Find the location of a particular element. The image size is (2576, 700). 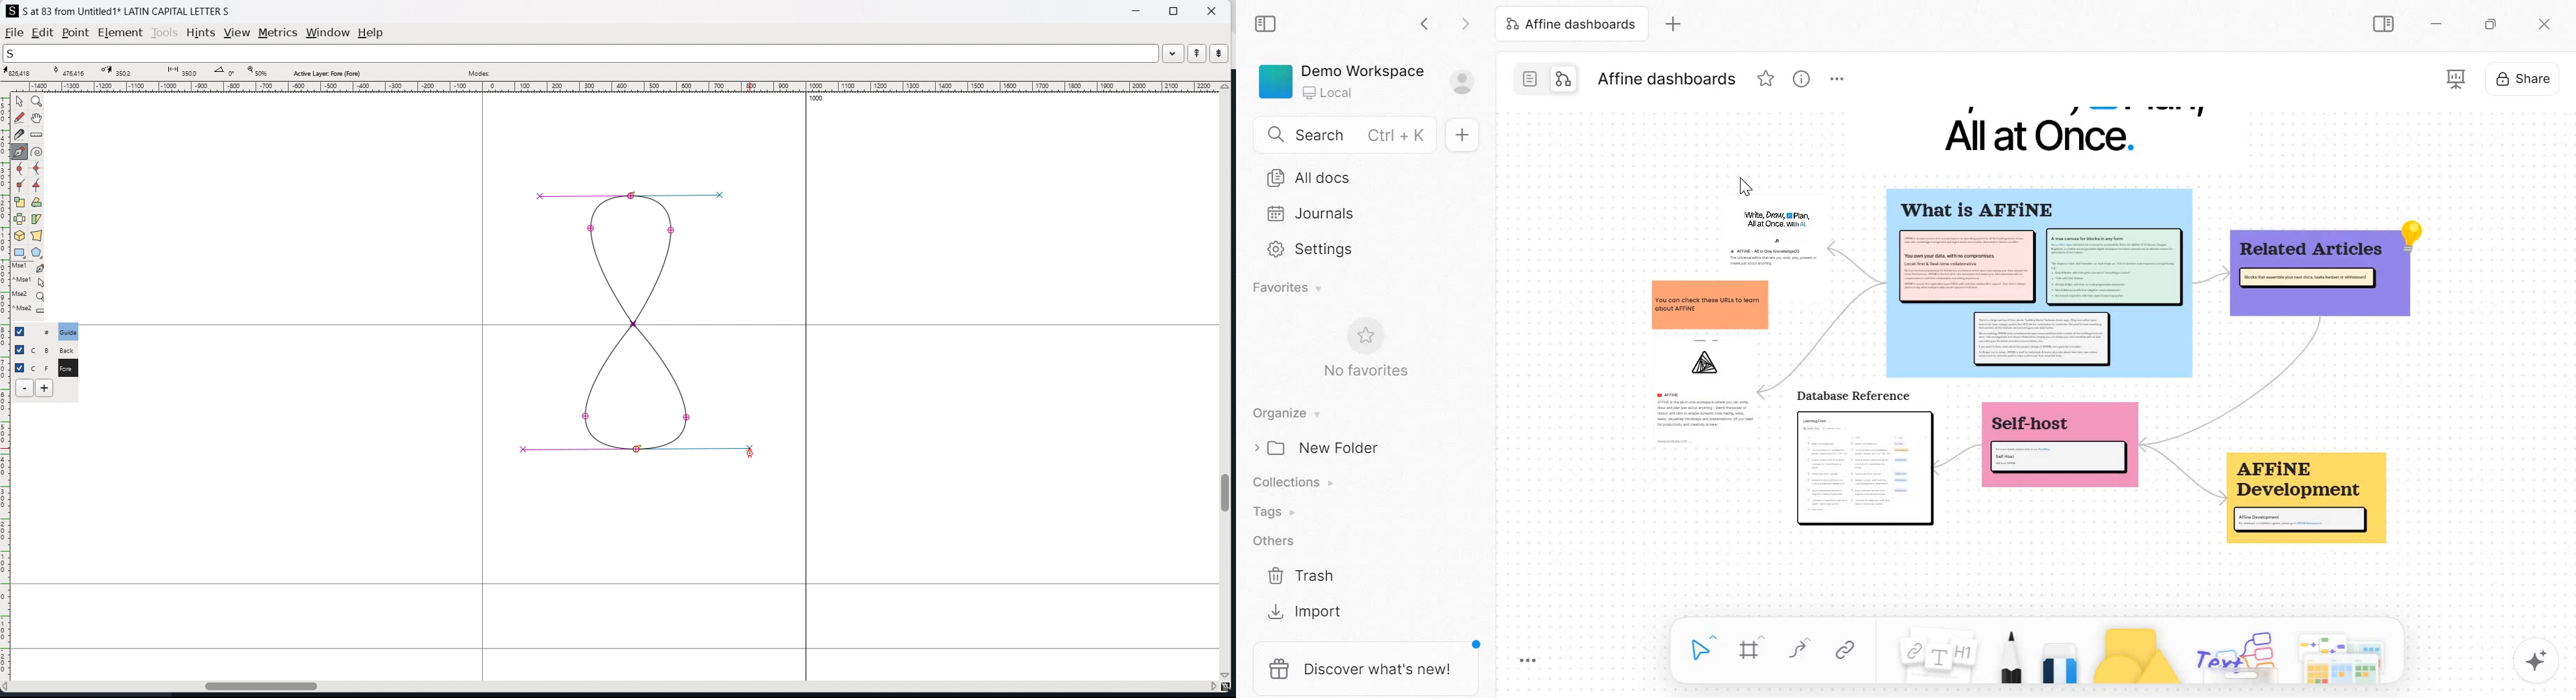

Minimize is located at coordinates (2435, 25).